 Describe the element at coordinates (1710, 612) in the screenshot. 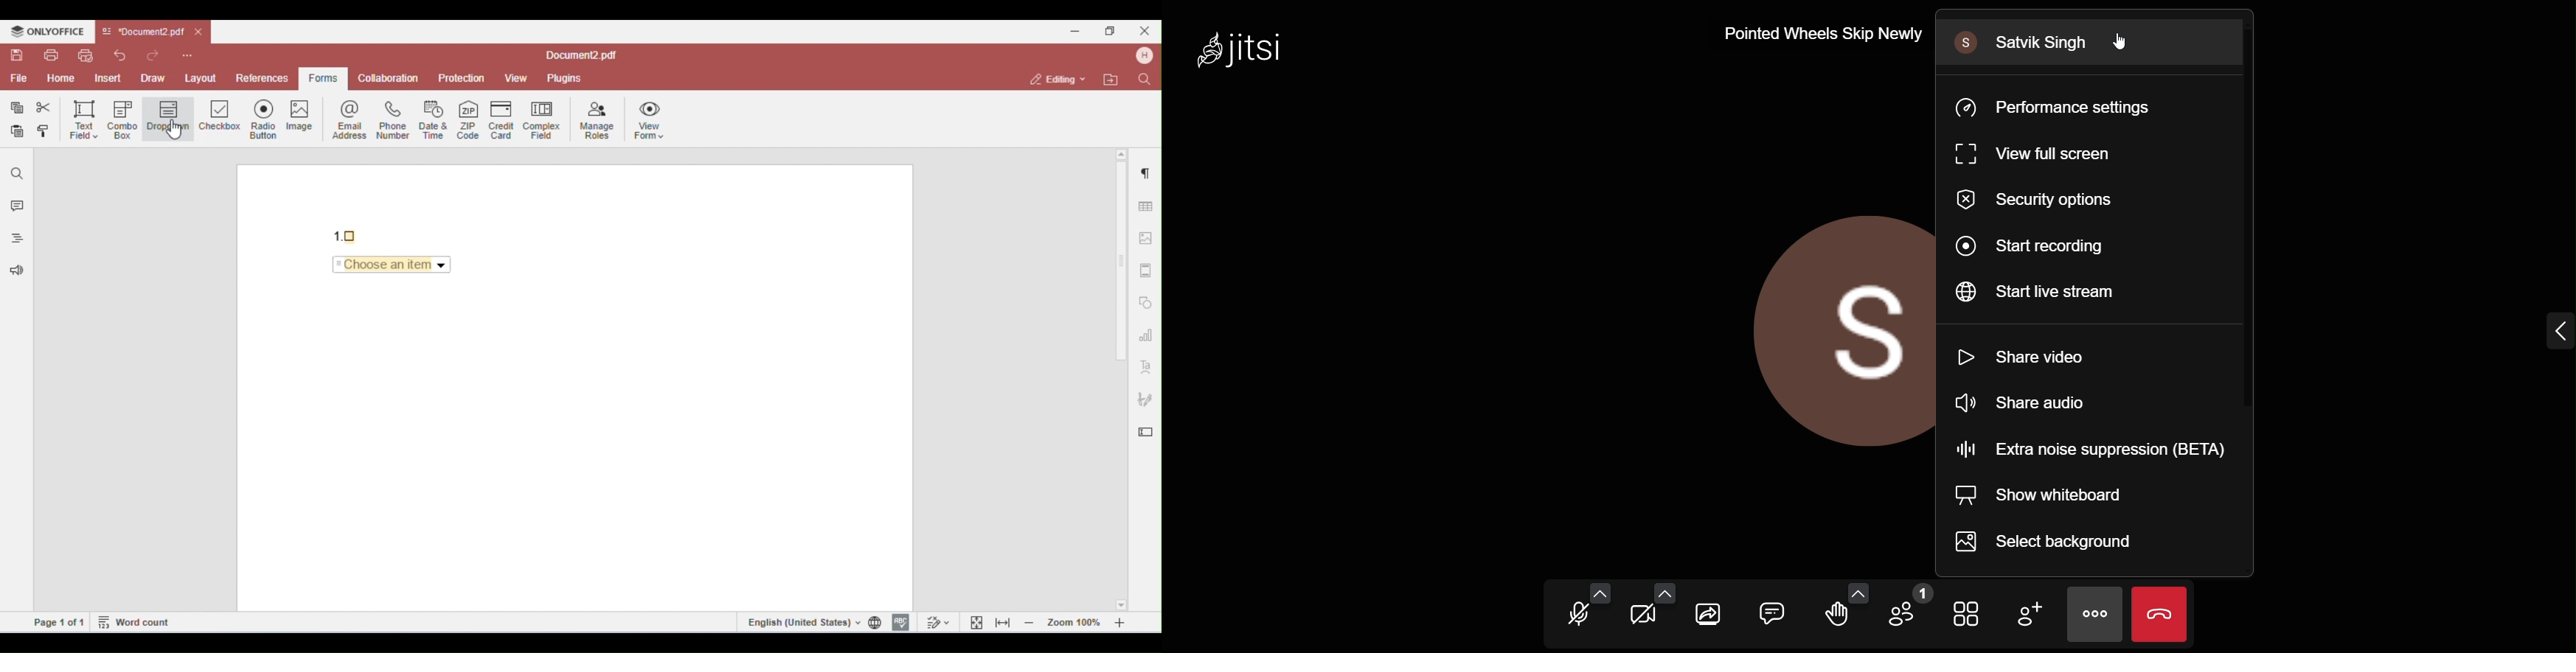

I see `share your screen` at that location.